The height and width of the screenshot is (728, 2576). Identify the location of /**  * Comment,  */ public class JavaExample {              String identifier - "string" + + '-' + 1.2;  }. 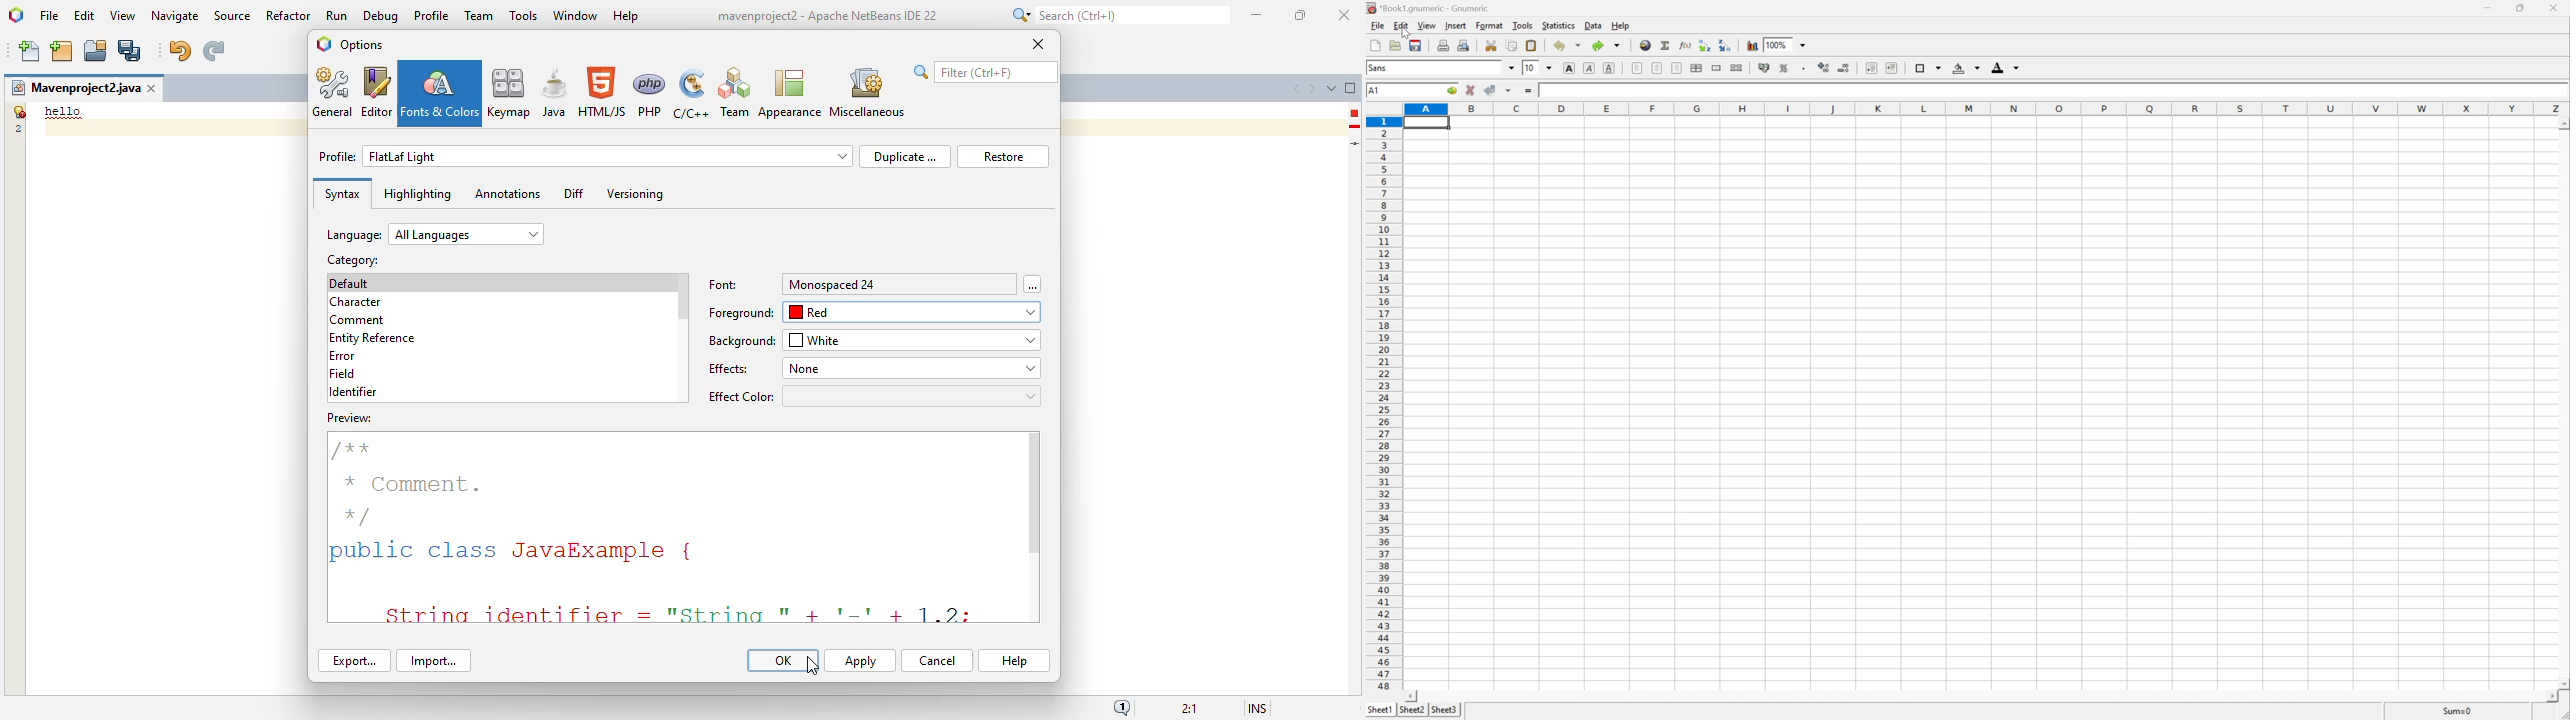
(667, 528).